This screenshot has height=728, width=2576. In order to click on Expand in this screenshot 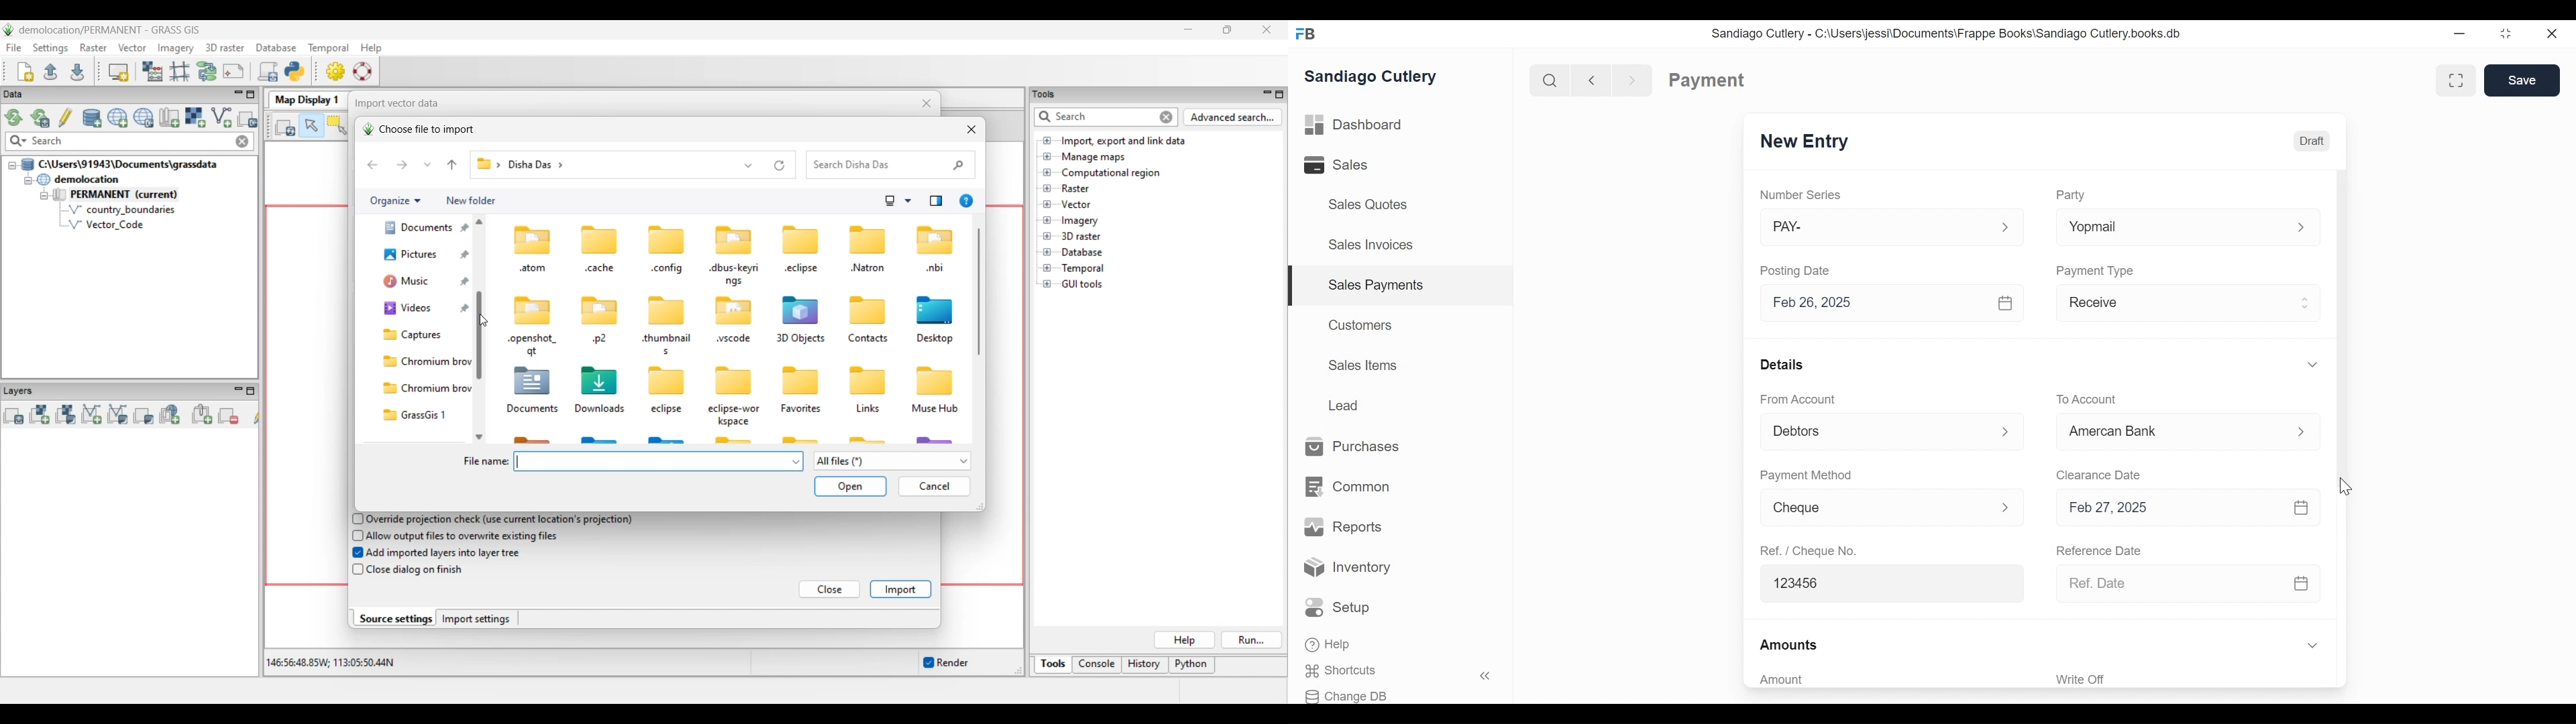, I will do `click(2312, 364)`.